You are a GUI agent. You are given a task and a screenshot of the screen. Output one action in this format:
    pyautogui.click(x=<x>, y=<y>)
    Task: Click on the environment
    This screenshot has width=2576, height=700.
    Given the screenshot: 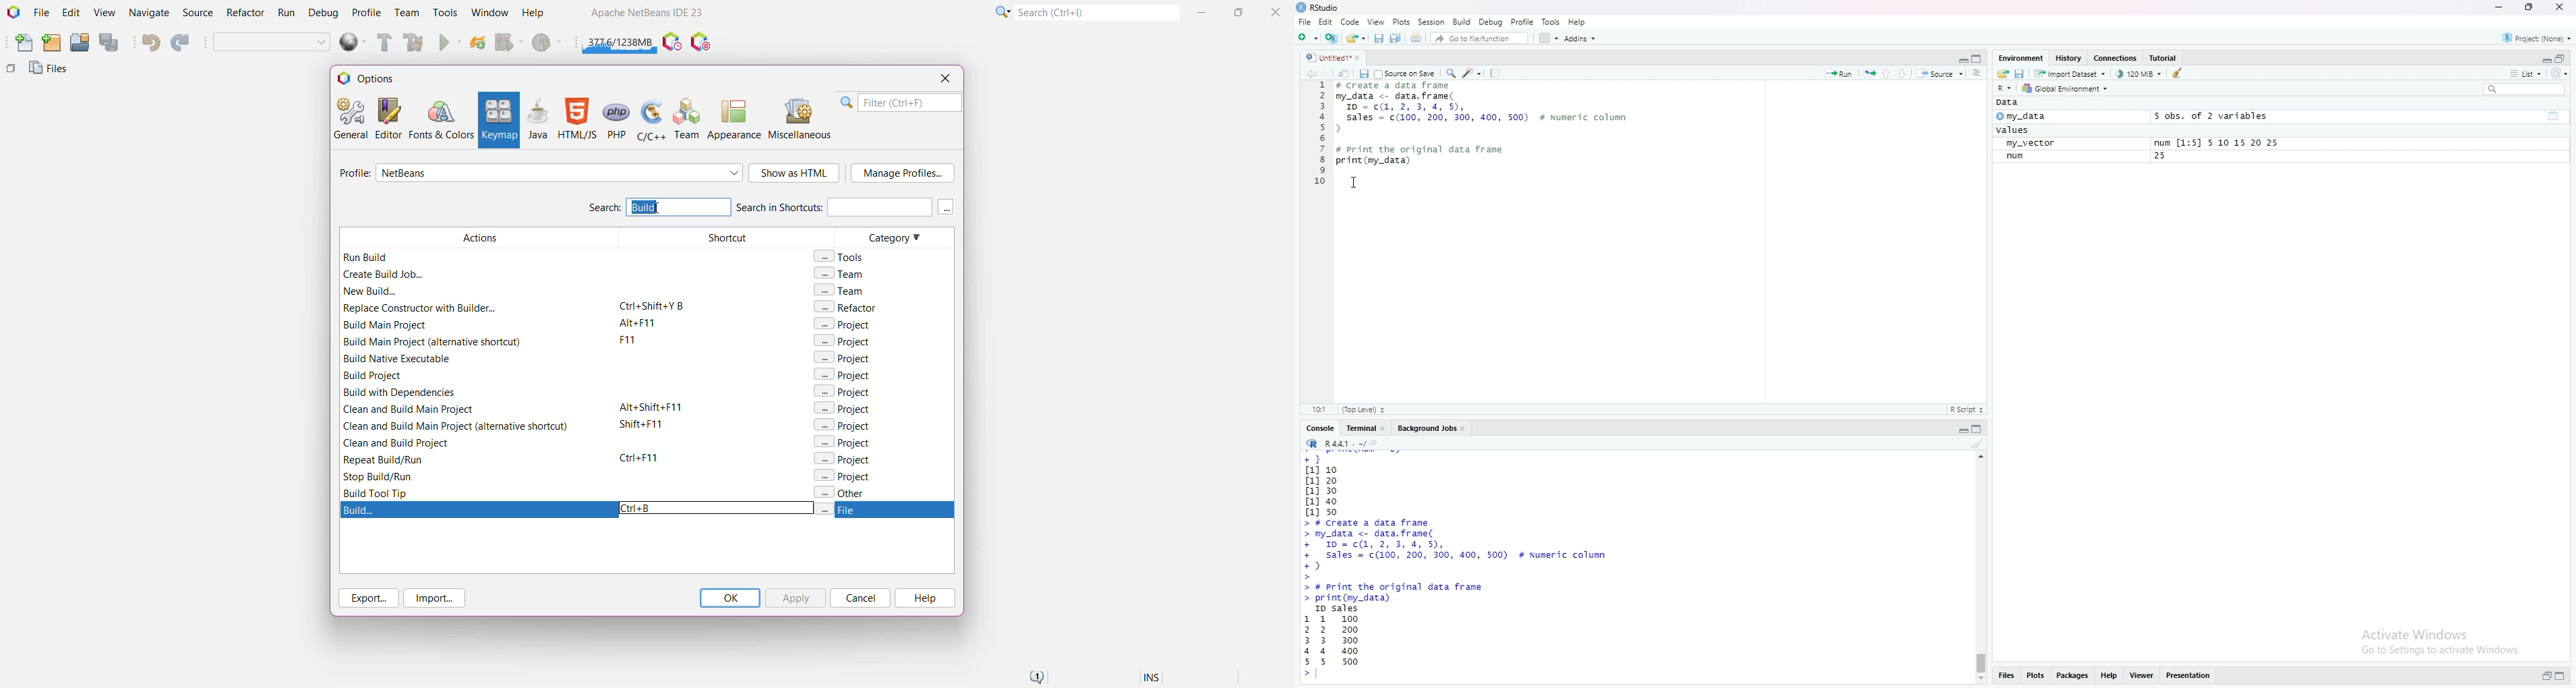 What is the action you would take?
    pyautogui.click(x=2021, y=56)
    